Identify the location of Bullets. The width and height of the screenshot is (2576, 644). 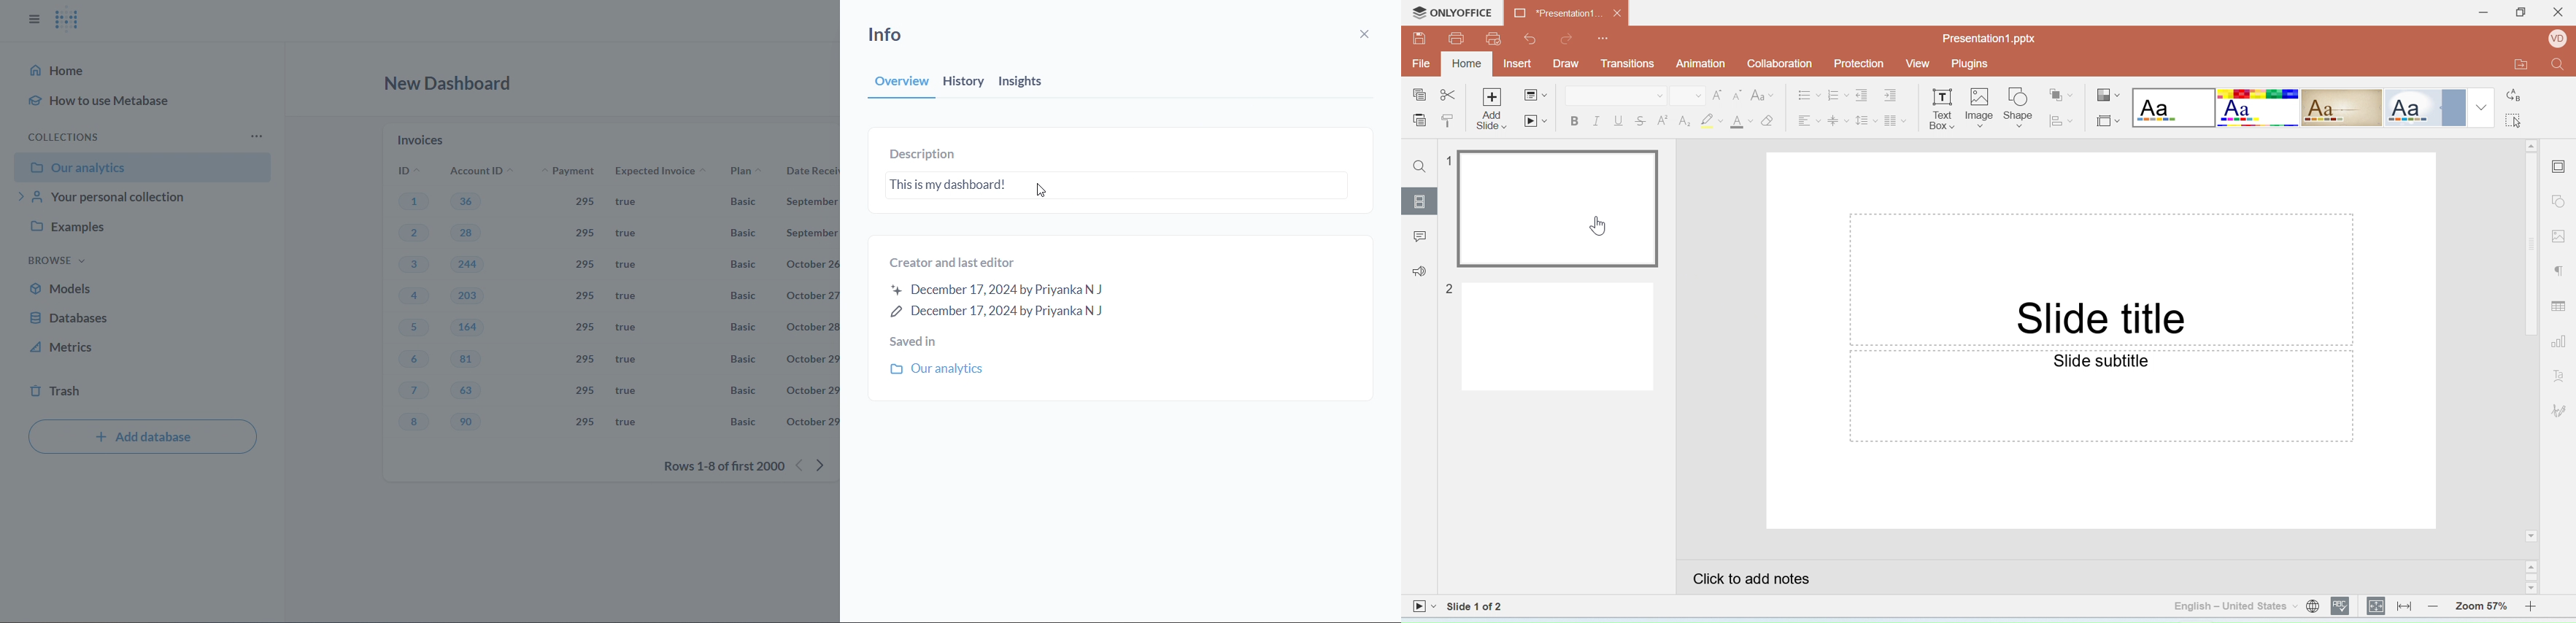
(1810, 94).